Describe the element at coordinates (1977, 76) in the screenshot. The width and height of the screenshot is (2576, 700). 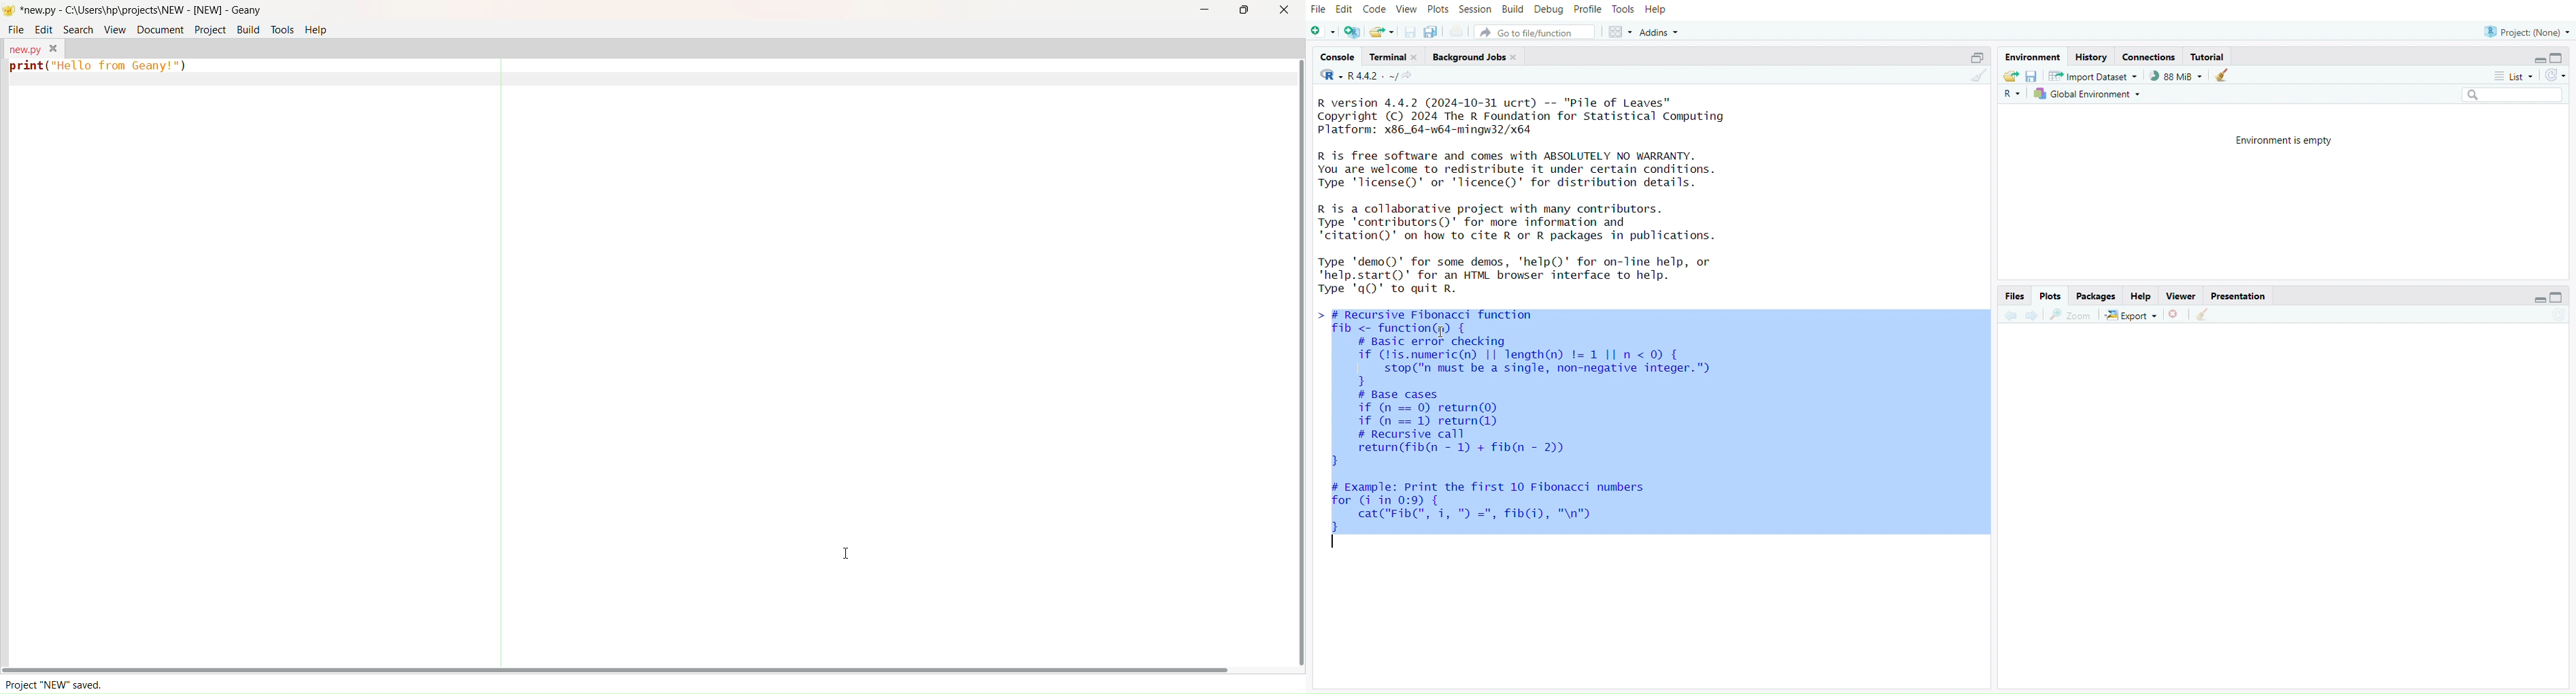
I see `clear console` at that location.